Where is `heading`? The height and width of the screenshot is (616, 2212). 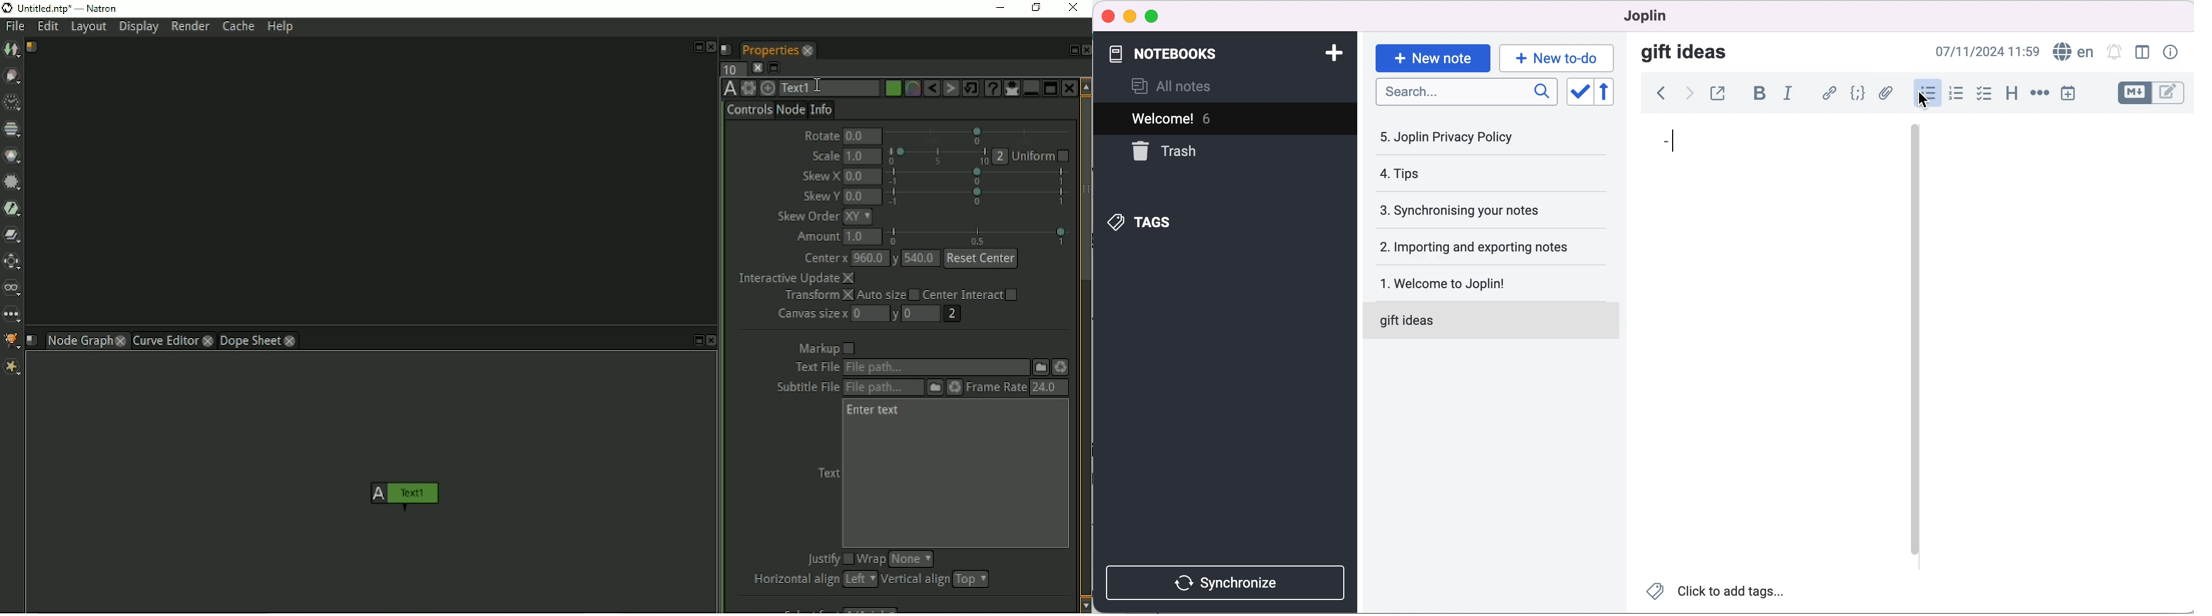 heading is located at coordinates (2011, 93).